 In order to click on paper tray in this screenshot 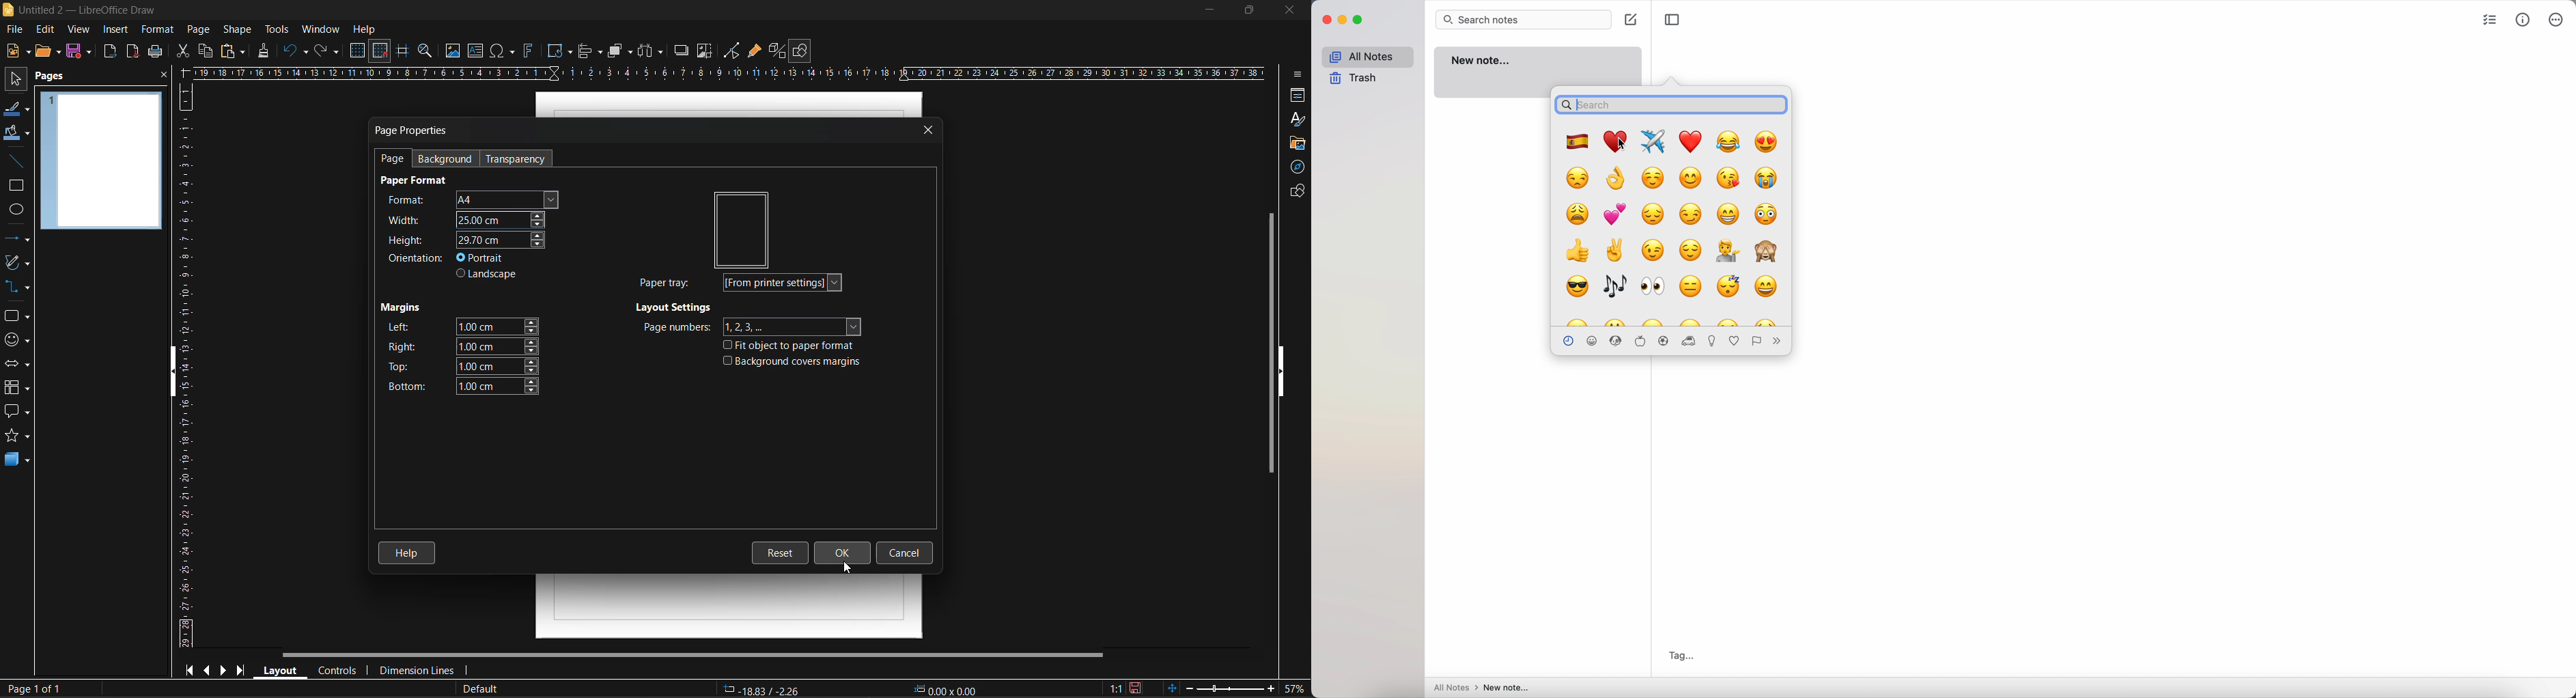, I will do `click(746, 283)`.